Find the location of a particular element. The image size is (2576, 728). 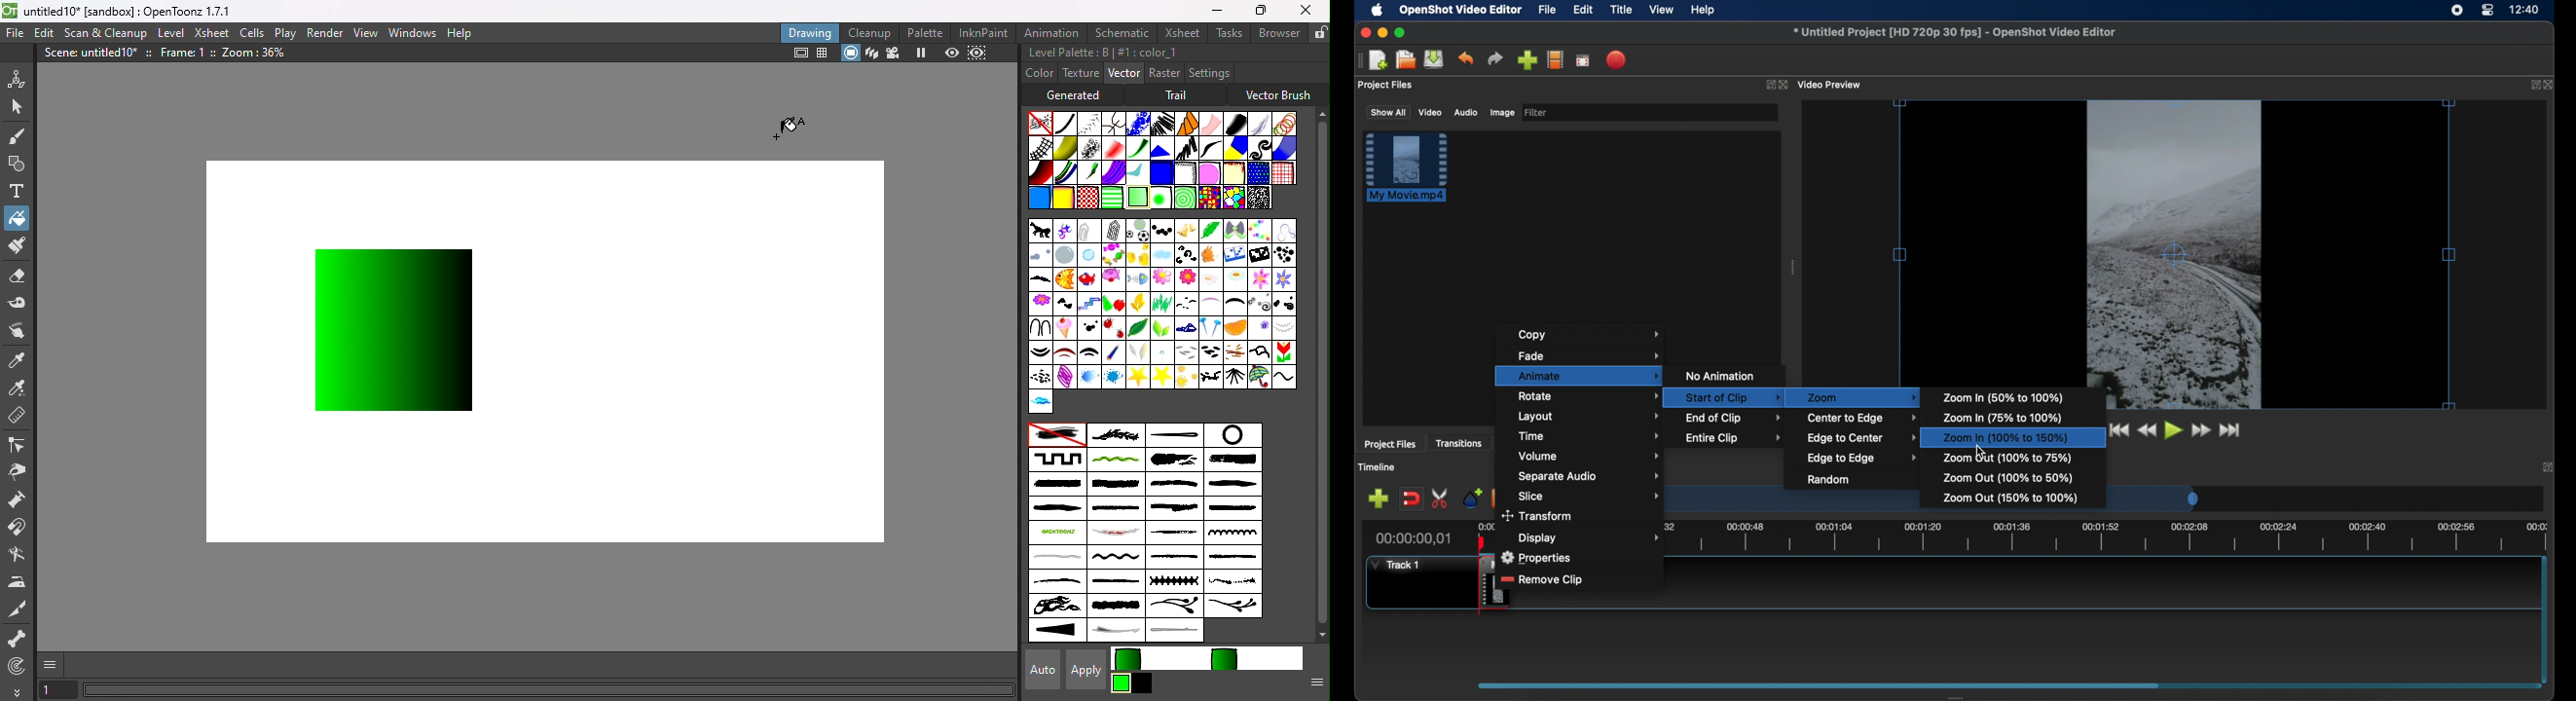

Rope is located at coordinates (1188, 124).